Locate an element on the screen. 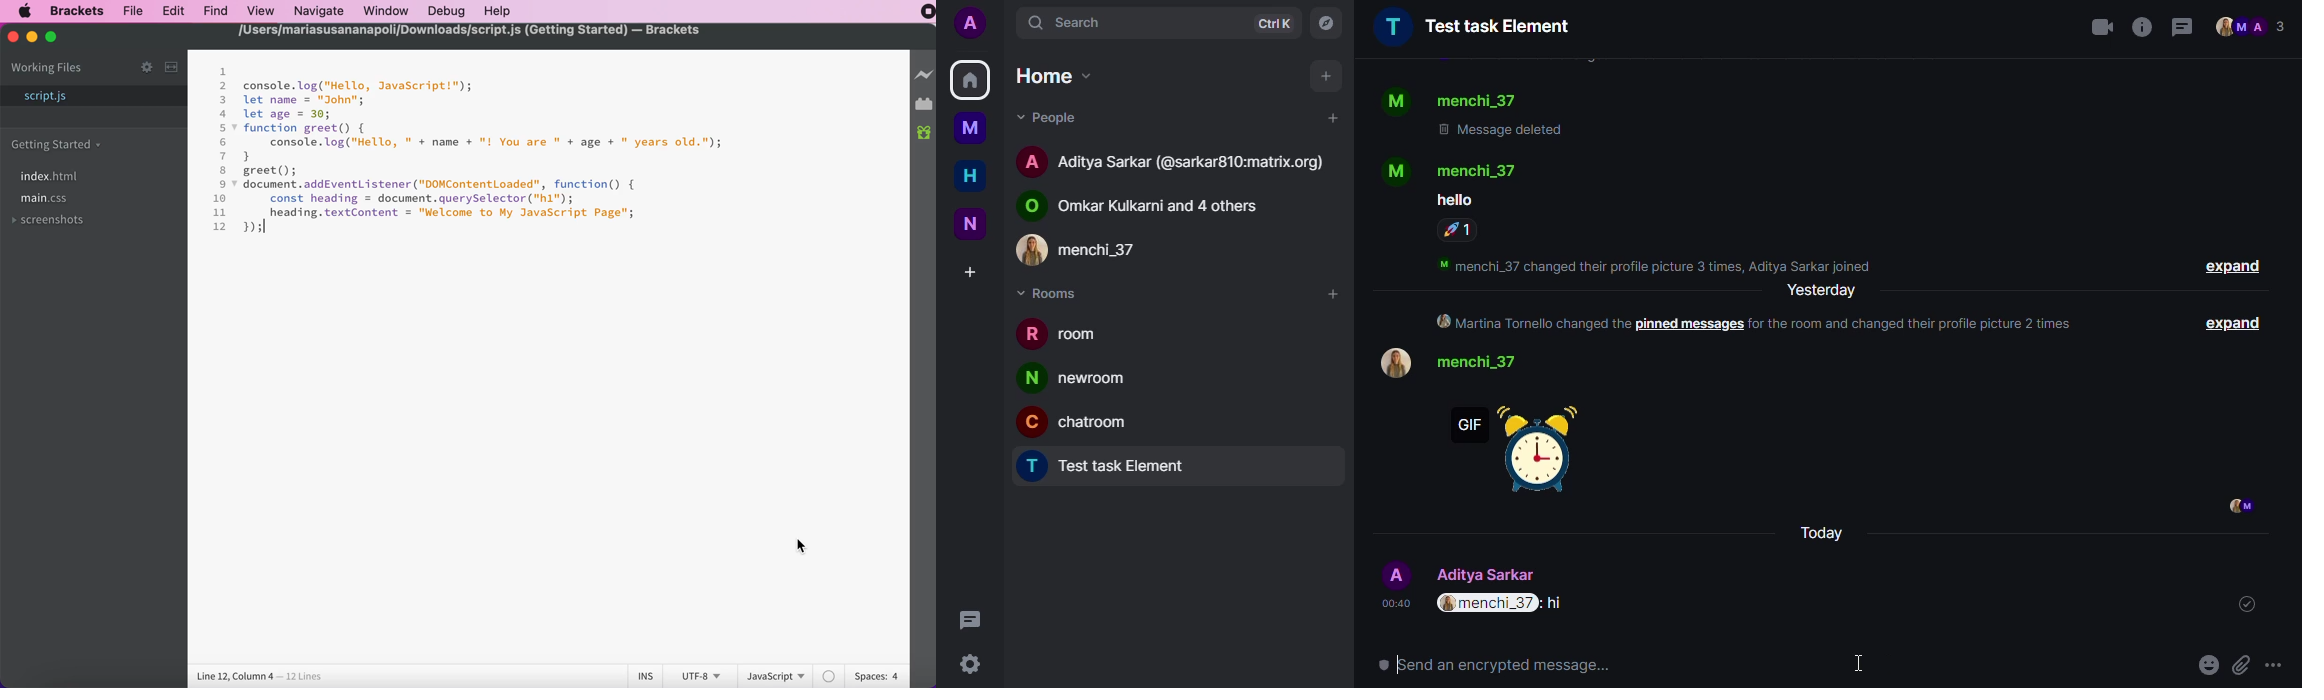 The height and width of the screenshot is (700, 2324). cursor is located at coordinates (802, 545).